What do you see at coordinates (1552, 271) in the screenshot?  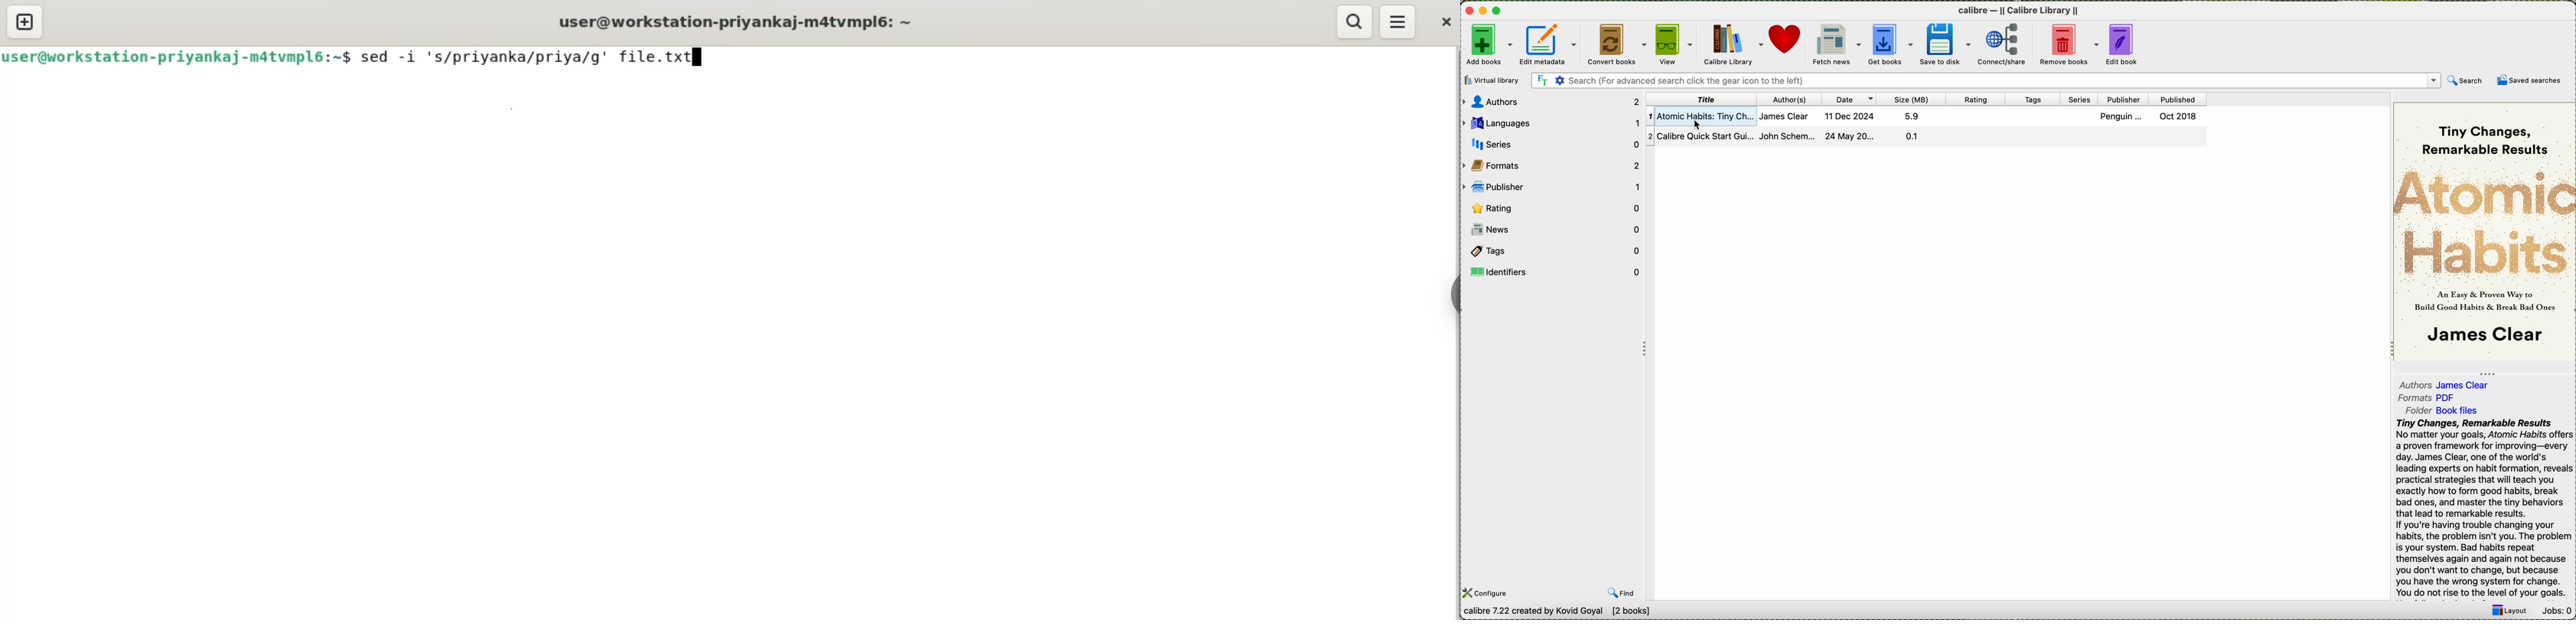 I see `identifiers` at bounding box center [1552, 271].